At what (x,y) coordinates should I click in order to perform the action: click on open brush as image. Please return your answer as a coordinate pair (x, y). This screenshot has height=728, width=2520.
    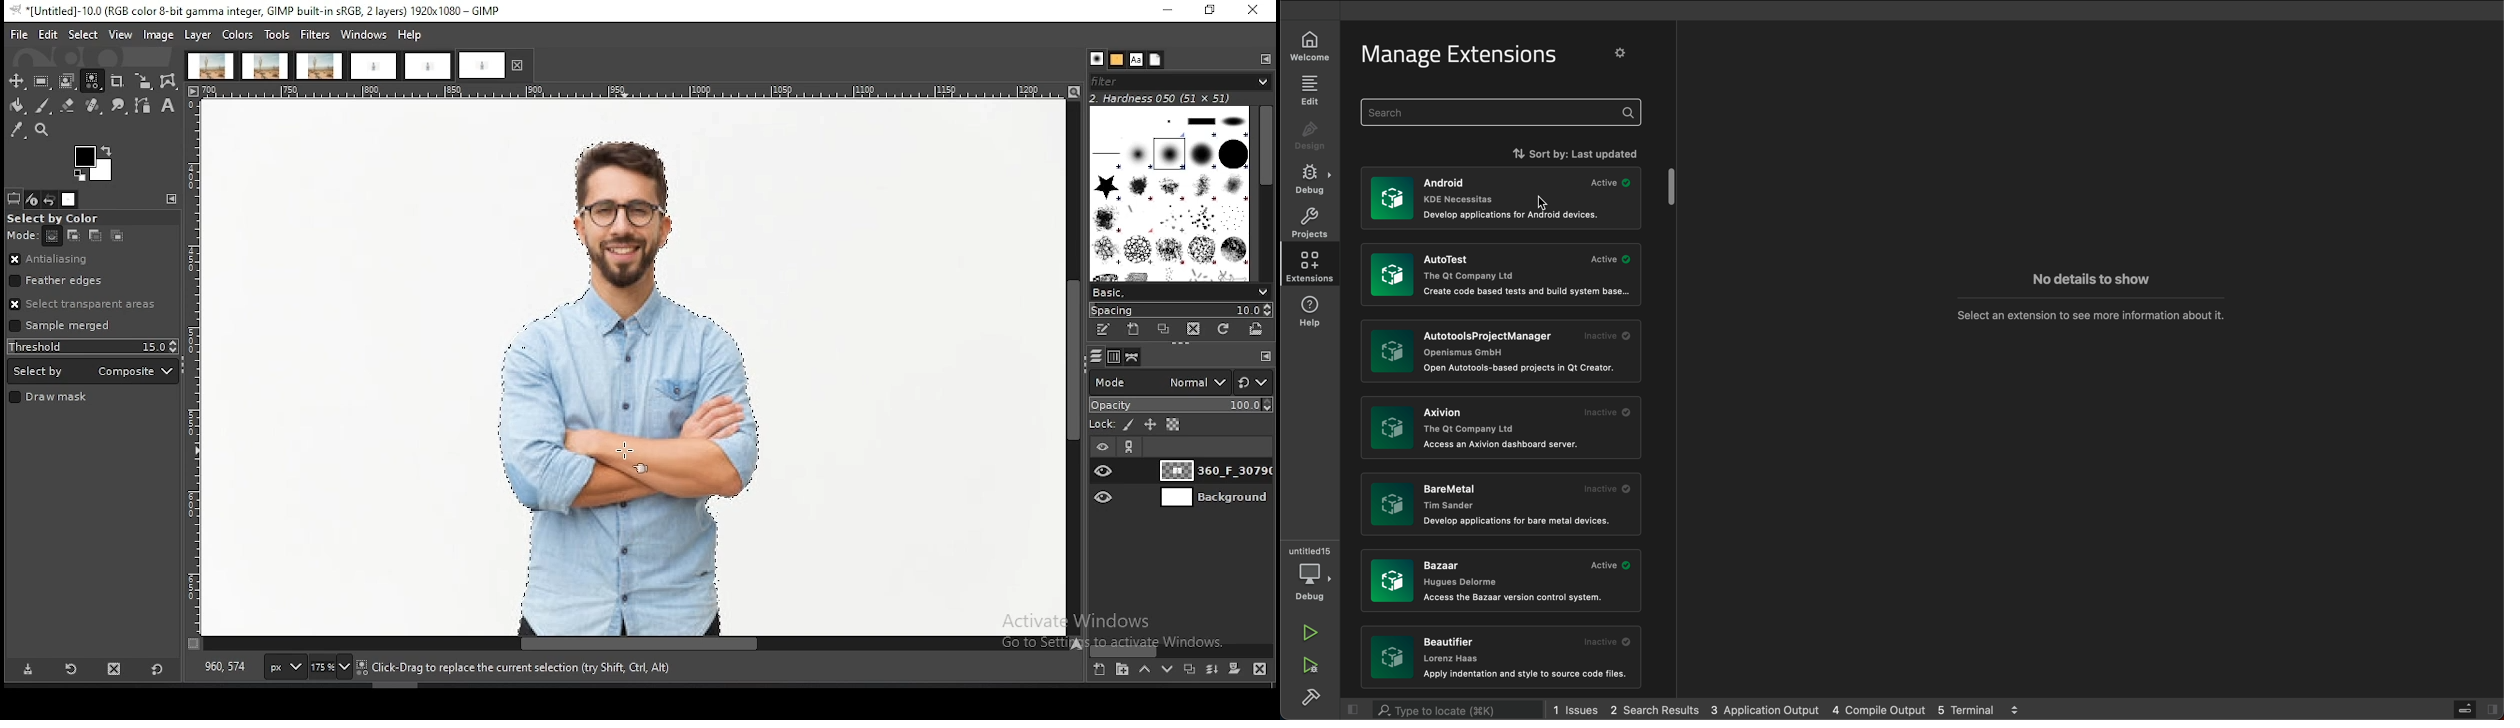
    Looking at the image, I should click on (1255, 329).